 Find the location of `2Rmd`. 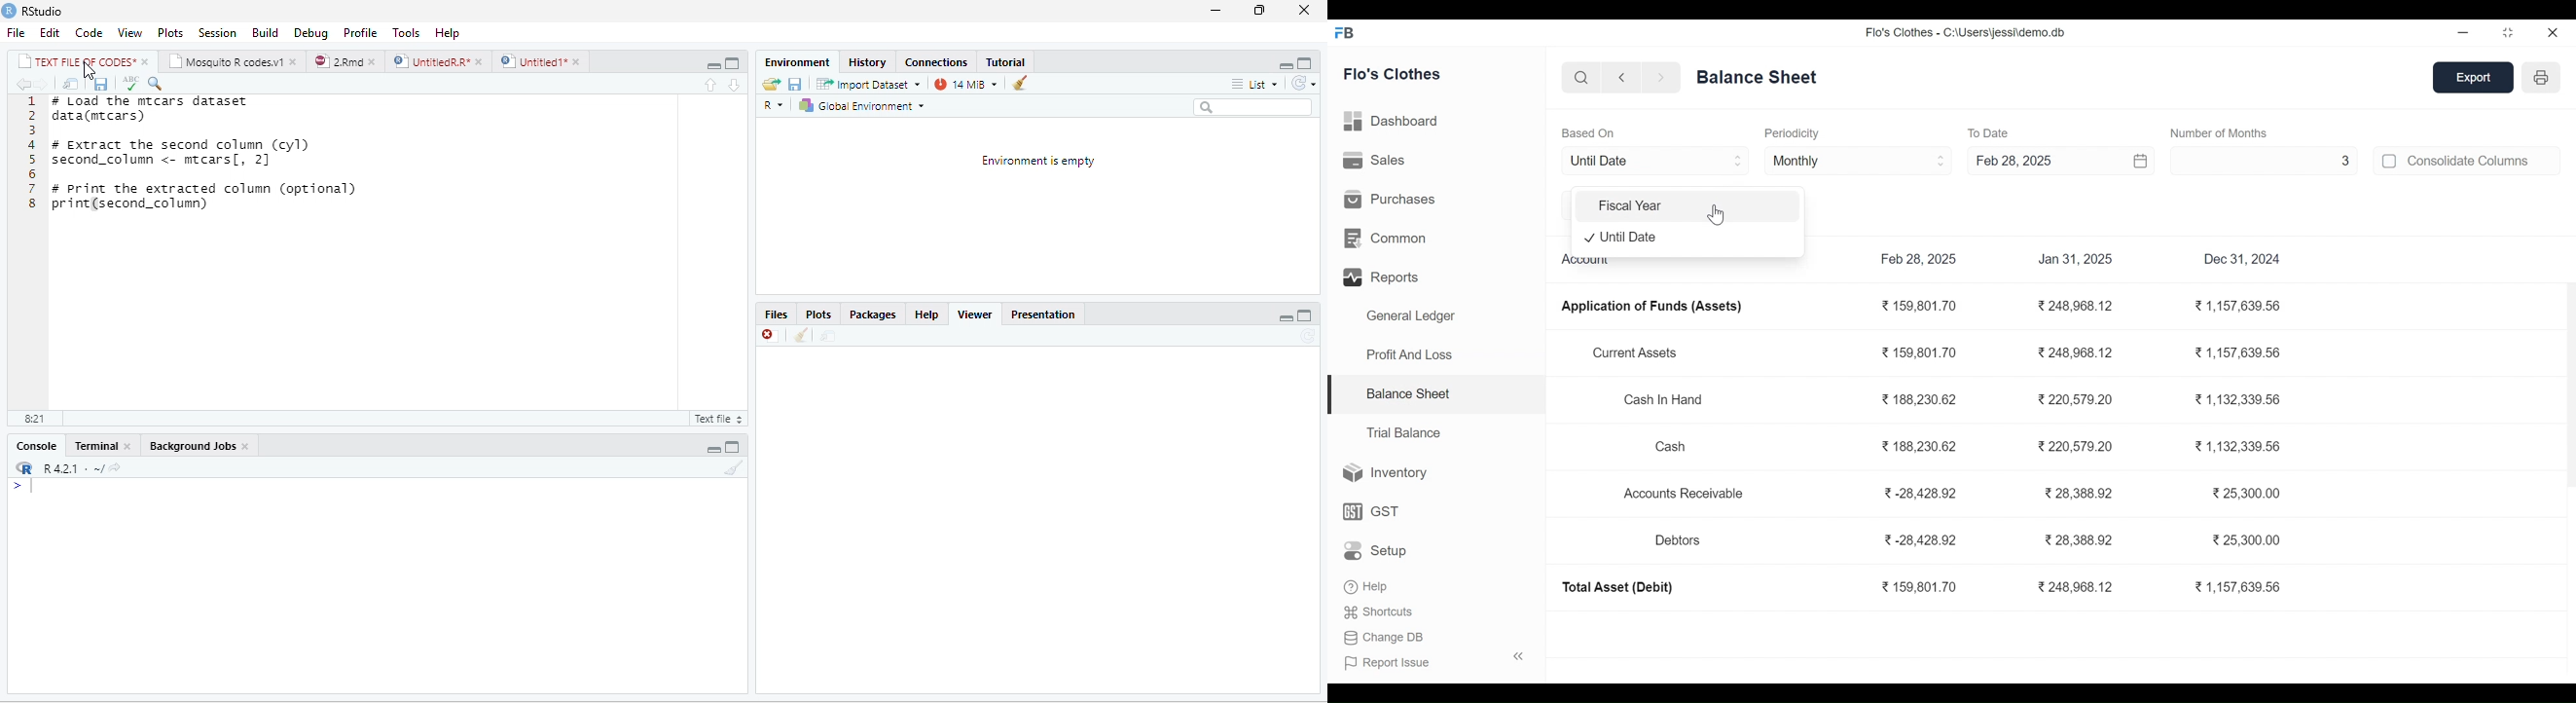

2Rmd is located at coordinates (337, 61).